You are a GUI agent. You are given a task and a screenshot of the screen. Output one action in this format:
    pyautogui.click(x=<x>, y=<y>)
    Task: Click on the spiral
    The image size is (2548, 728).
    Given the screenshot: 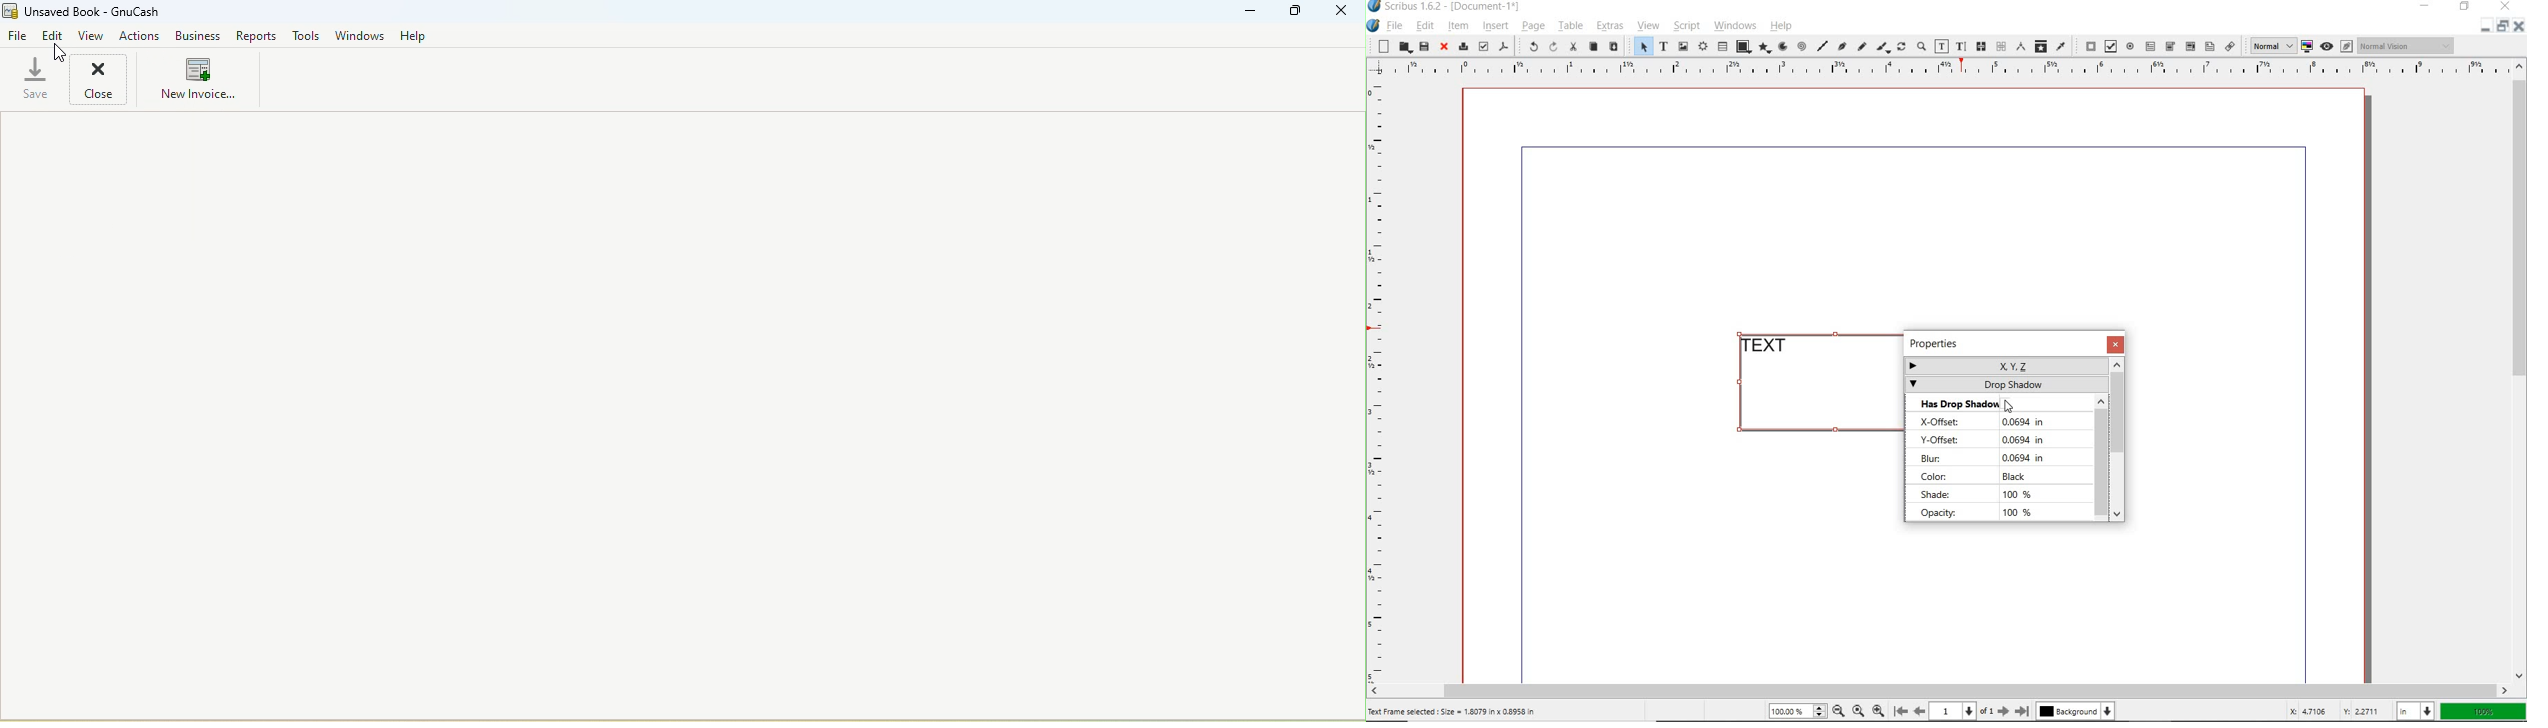 What is the action you would take?
    pyautogui.click(x=1802, y=46)
    